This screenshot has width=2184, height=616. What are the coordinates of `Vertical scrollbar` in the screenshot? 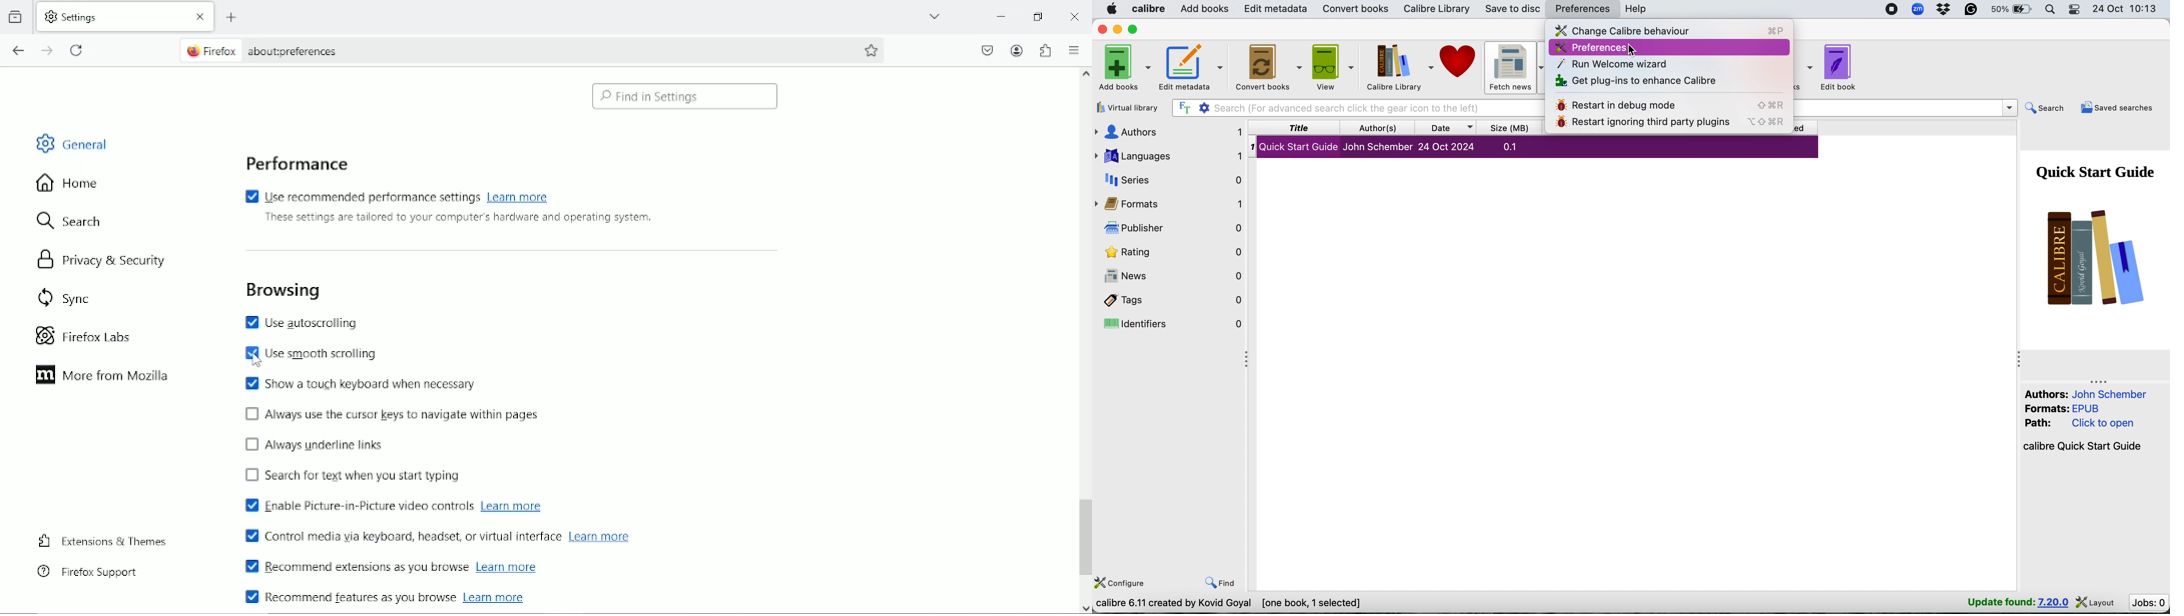 It's located at (1083, 537).